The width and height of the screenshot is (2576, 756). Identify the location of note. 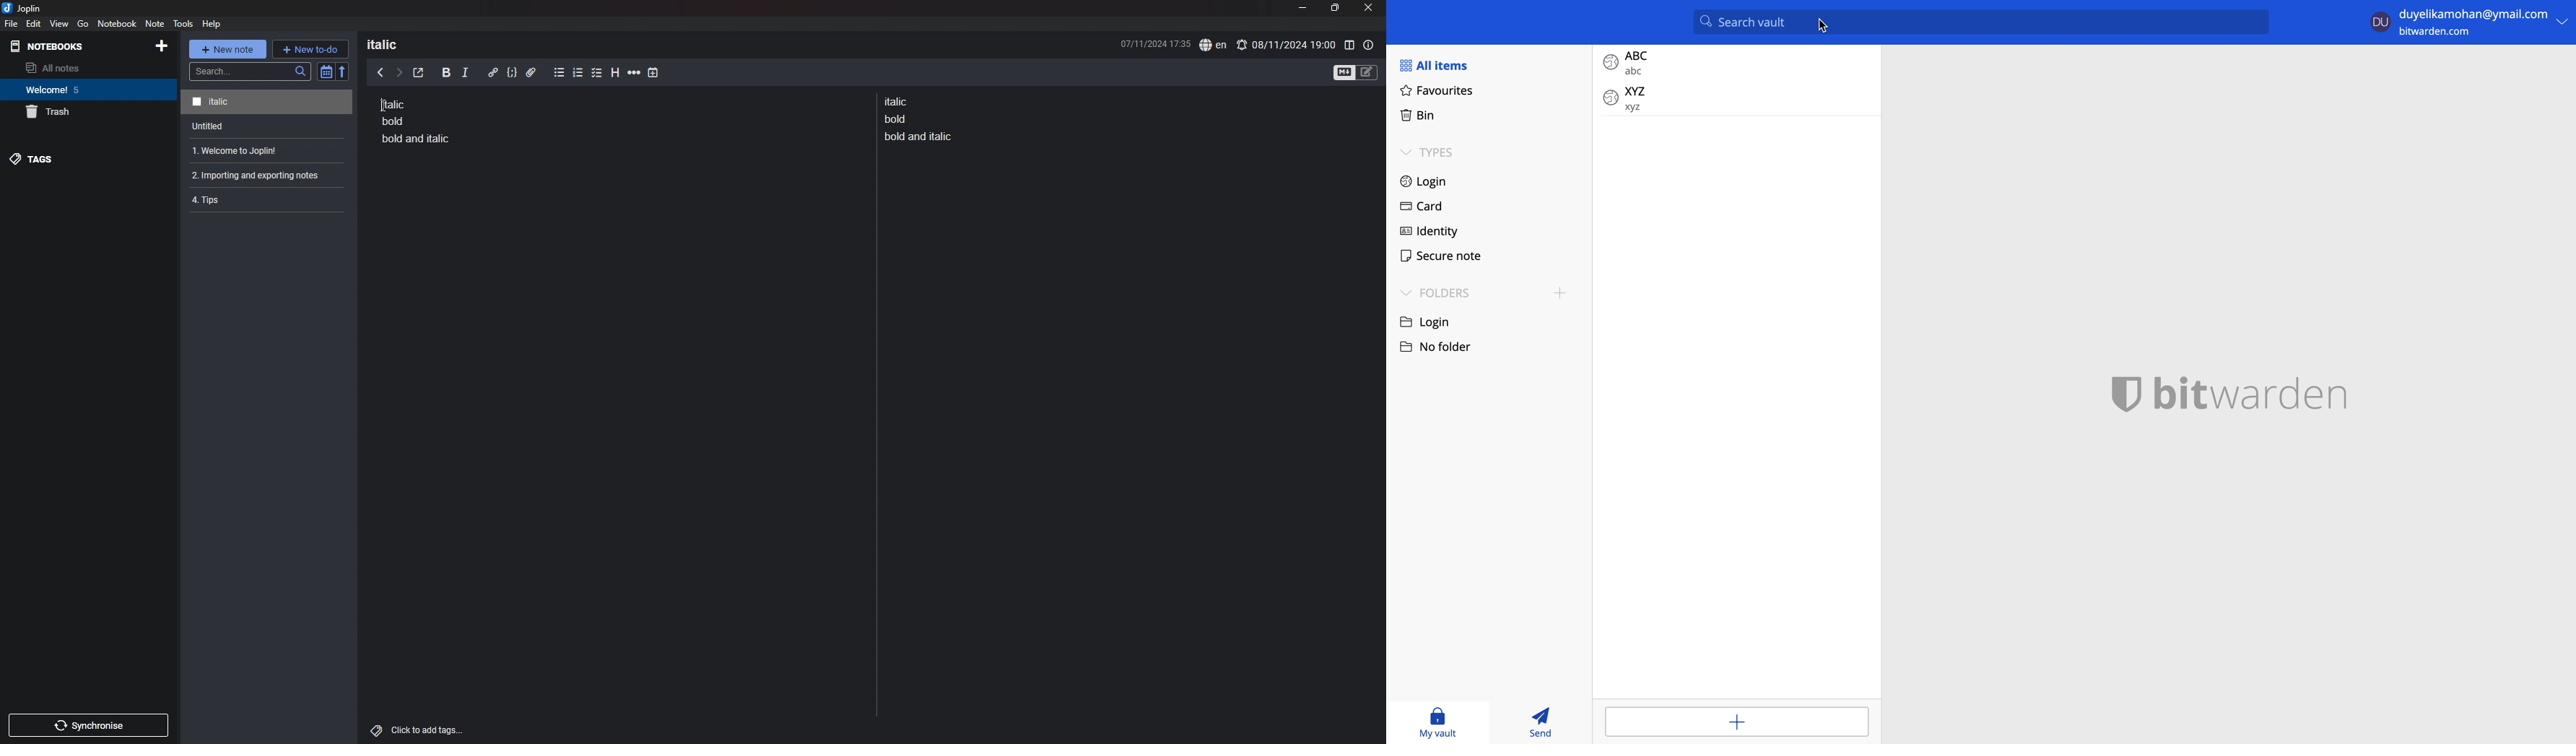
(264, 151).